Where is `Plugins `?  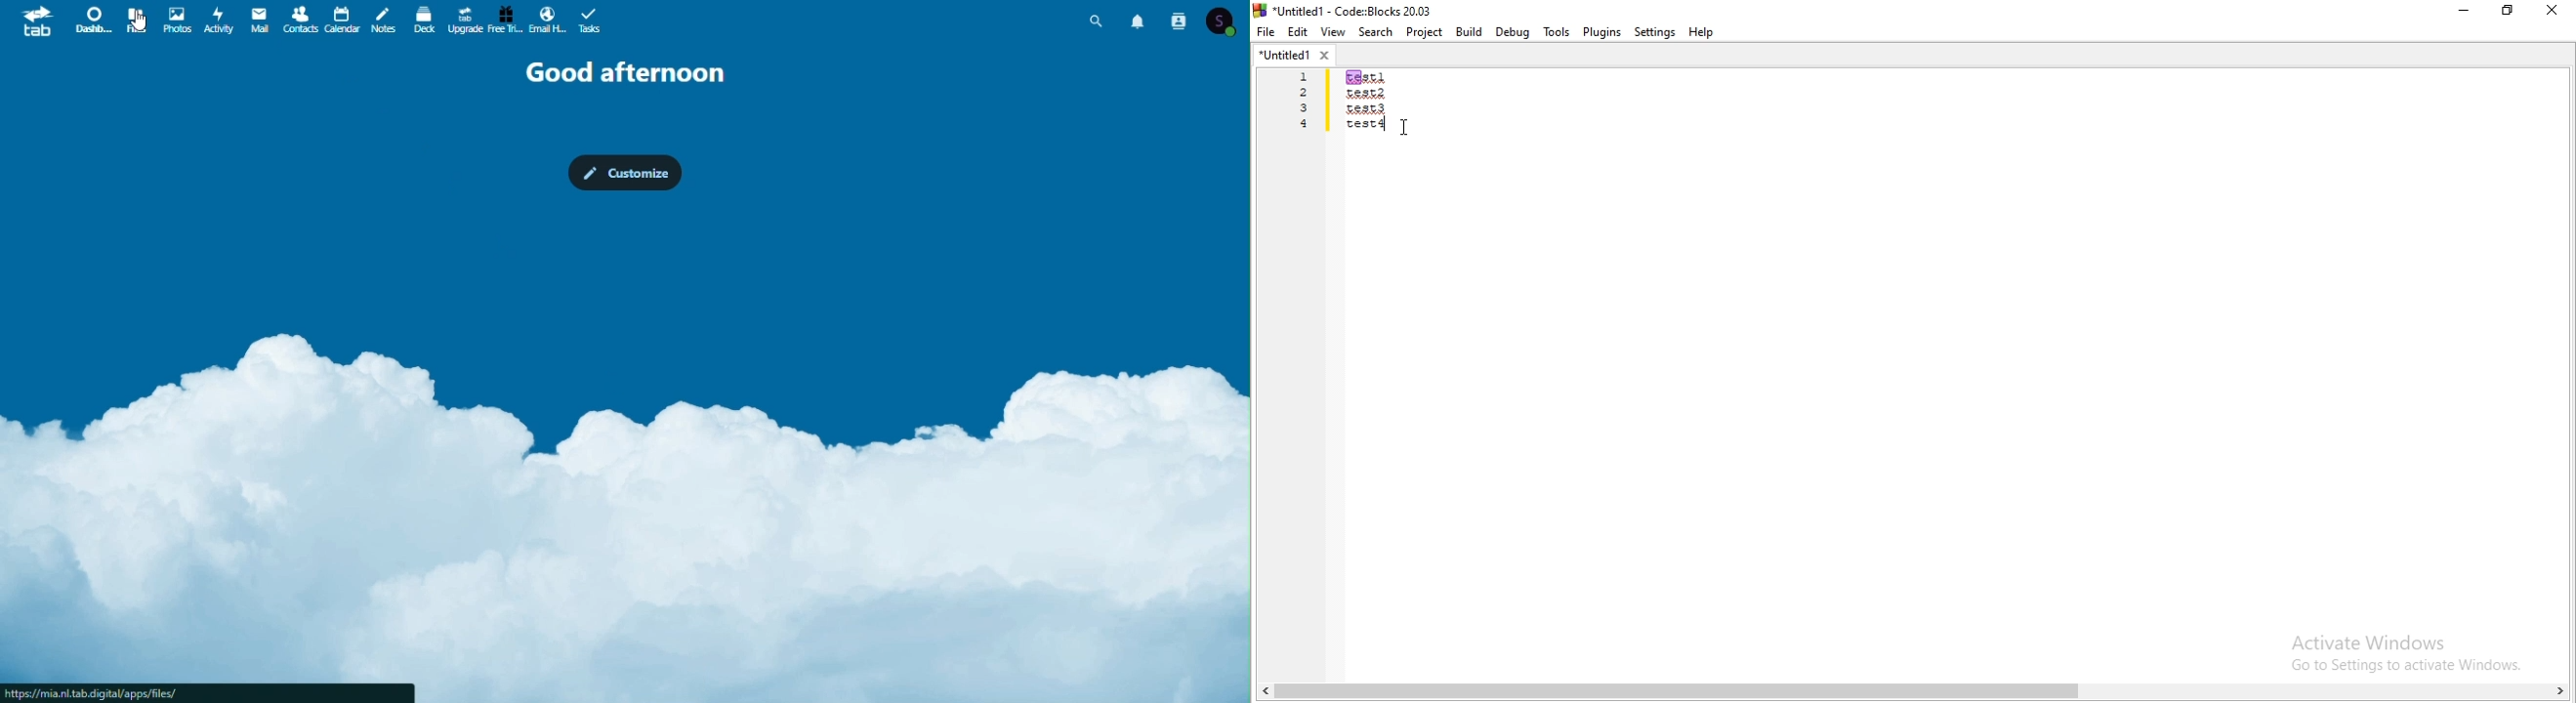 Plugins  is located at coordinates (1602, 31).